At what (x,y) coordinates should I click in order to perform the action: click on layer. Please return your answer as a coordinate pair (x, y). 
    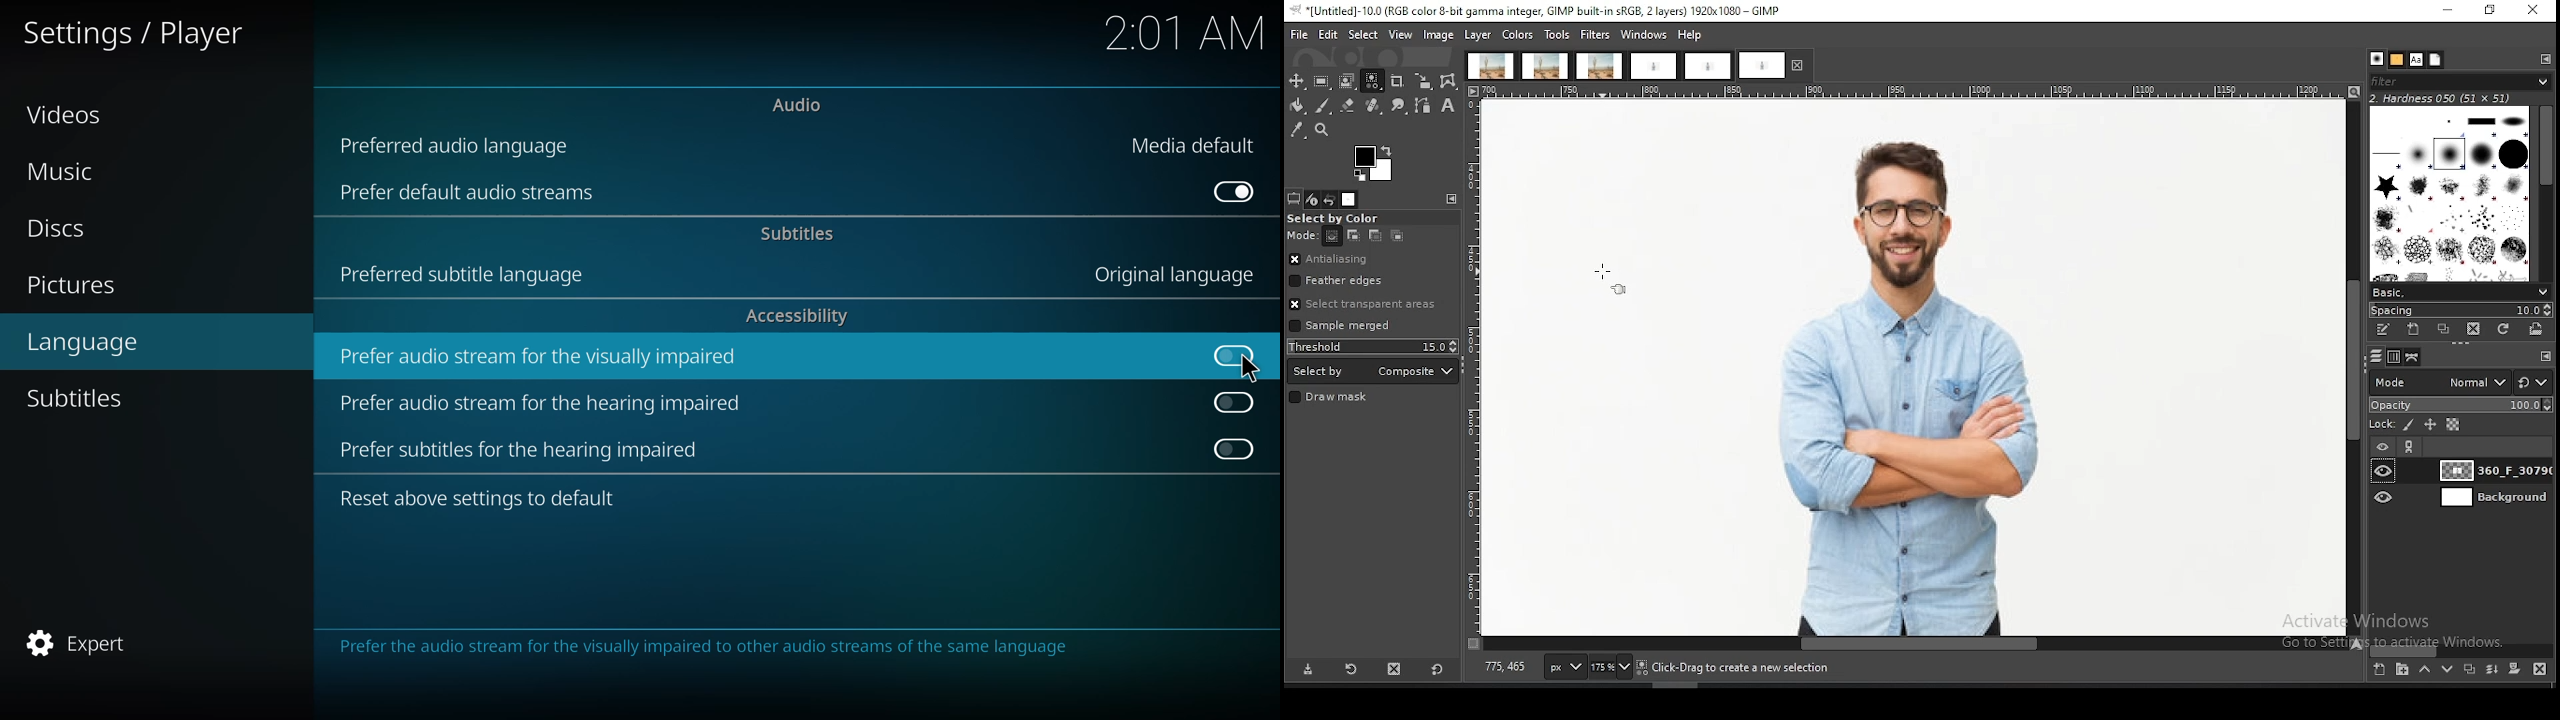
    Looking at the image, I should click on (2492, 470).